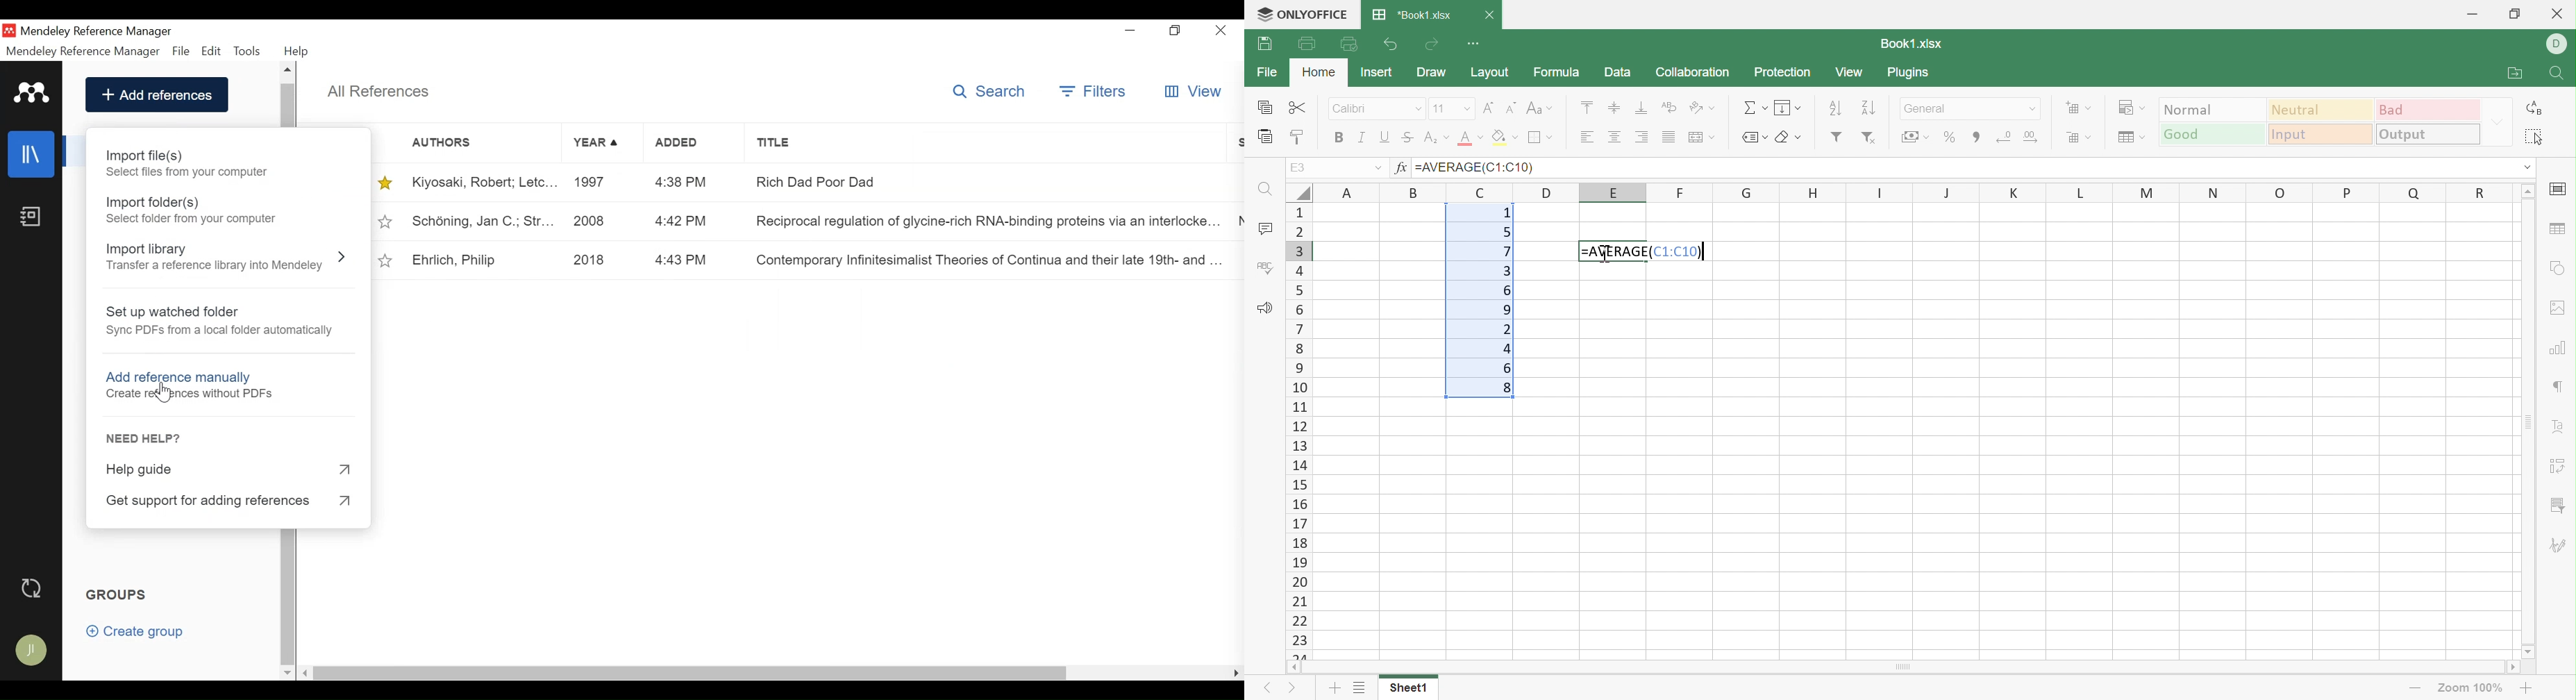 This screenshot has width=2576, height=700. Describe the element at coordinates (1297, 168) in the screenshot. I see `E3` at that location.